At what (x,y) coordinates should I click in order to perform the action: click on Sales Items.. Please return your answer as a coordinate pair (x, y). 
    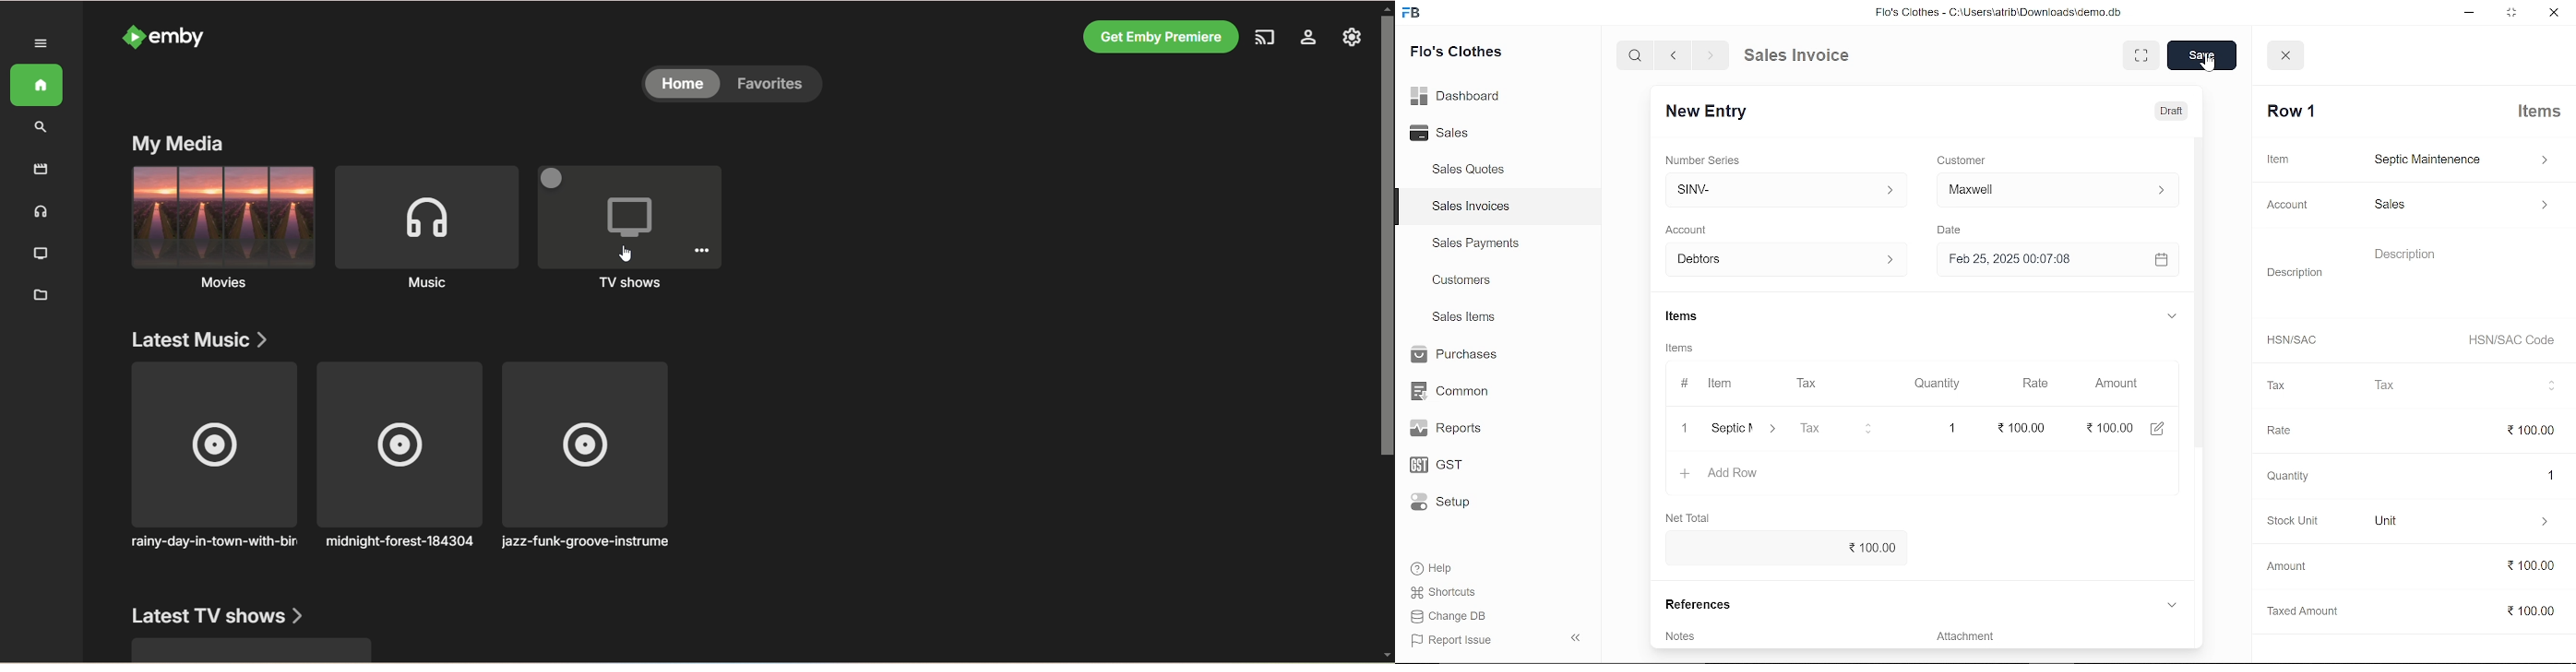
    Looking at the image, I should click on (1465, 318).